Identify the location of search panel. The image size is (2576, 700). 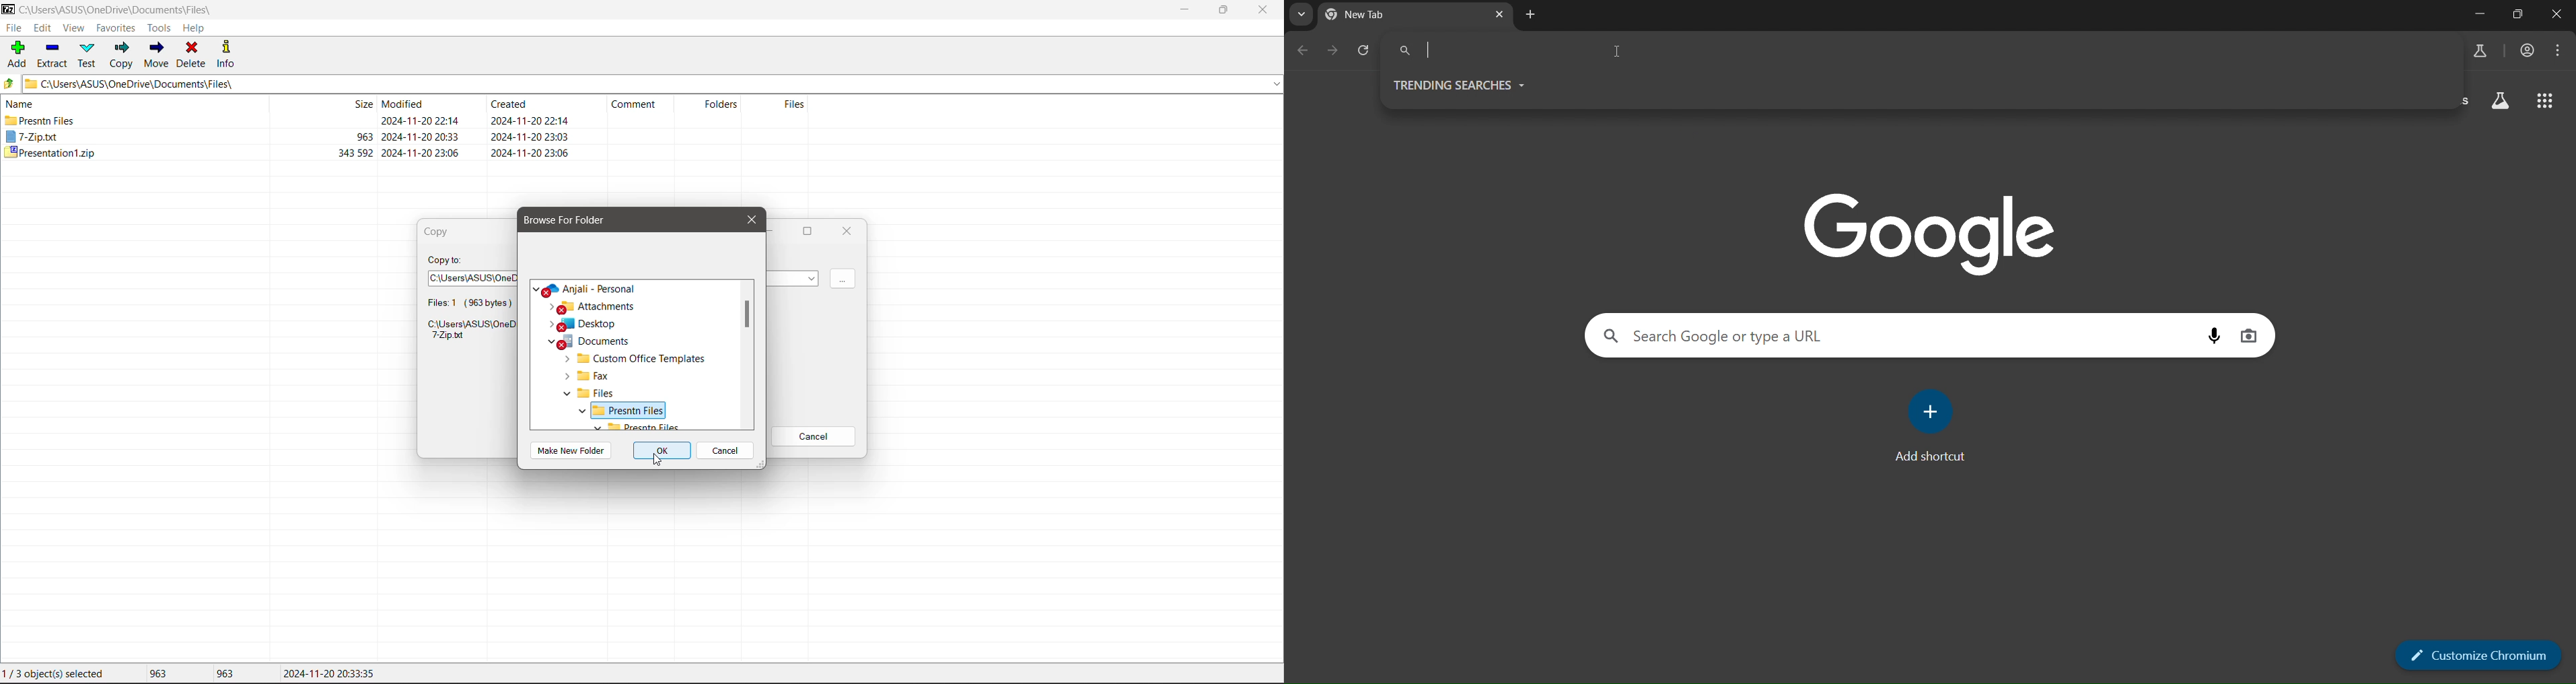
(1725, 335).